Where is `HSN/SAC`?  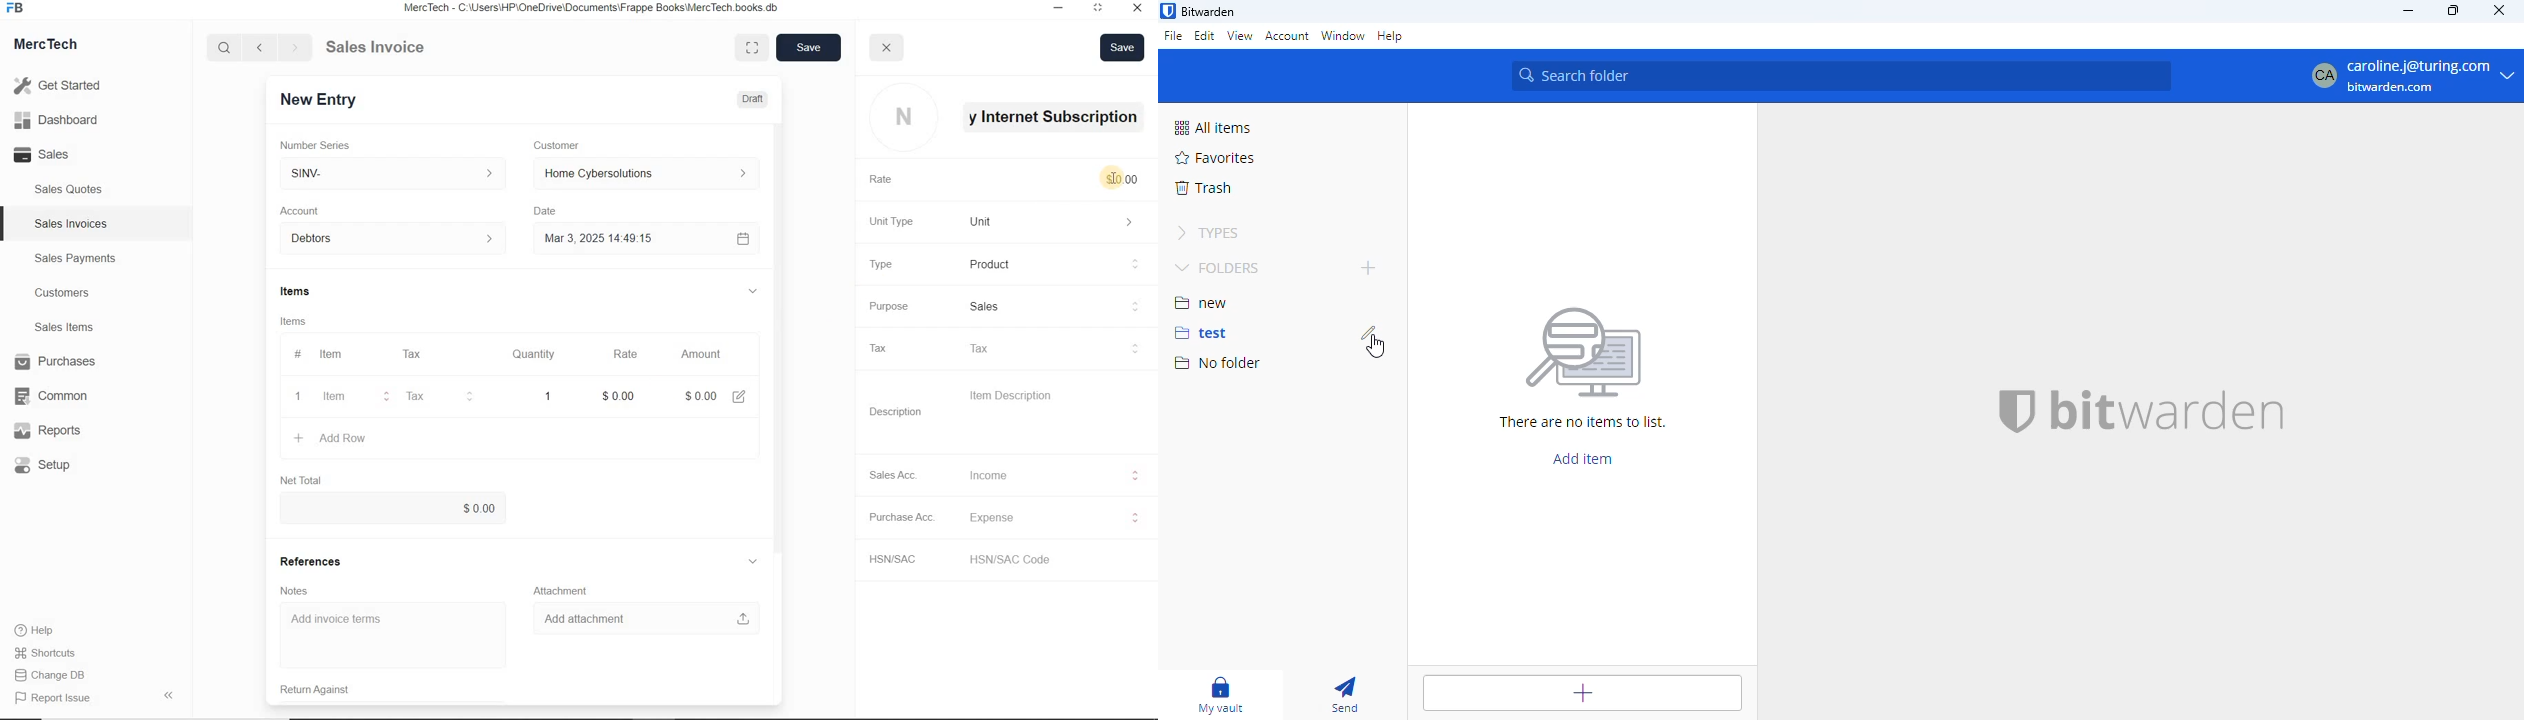 HSN/SAC is located at coordinates (901, 559).